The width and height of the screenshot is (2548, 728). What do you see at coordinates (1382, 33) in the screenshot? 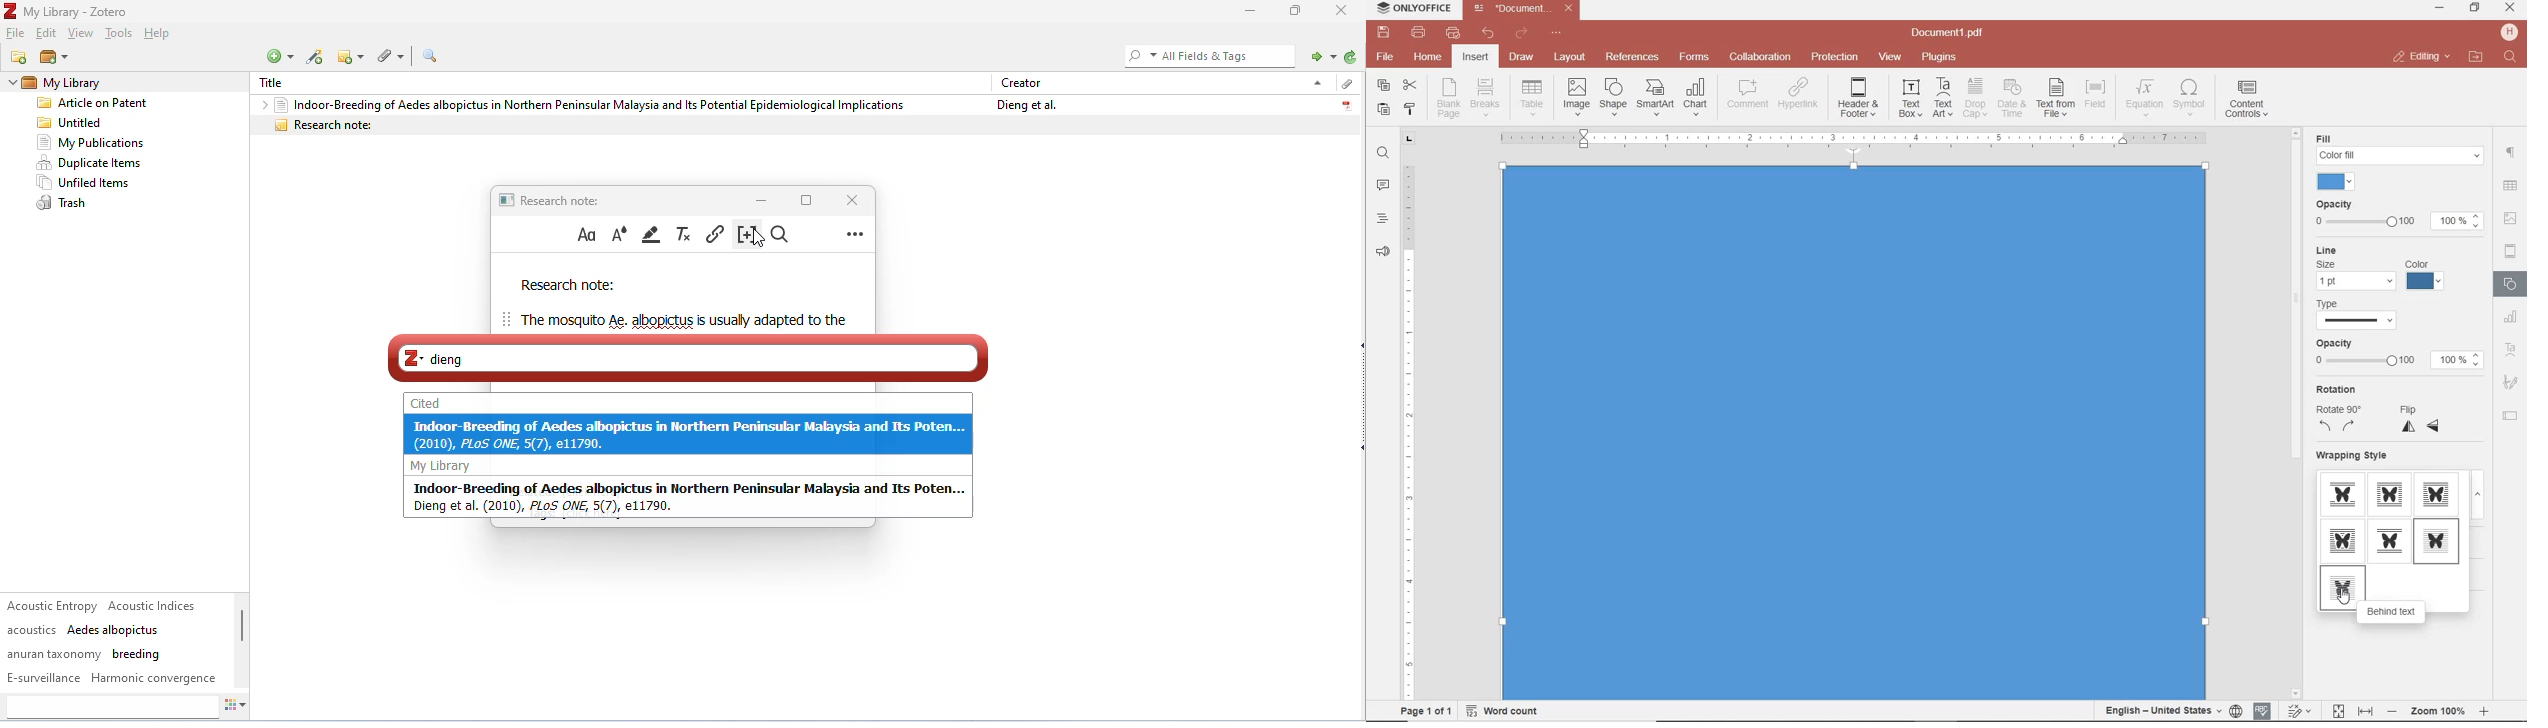
I see `save` at bounding box center [1382, 33].